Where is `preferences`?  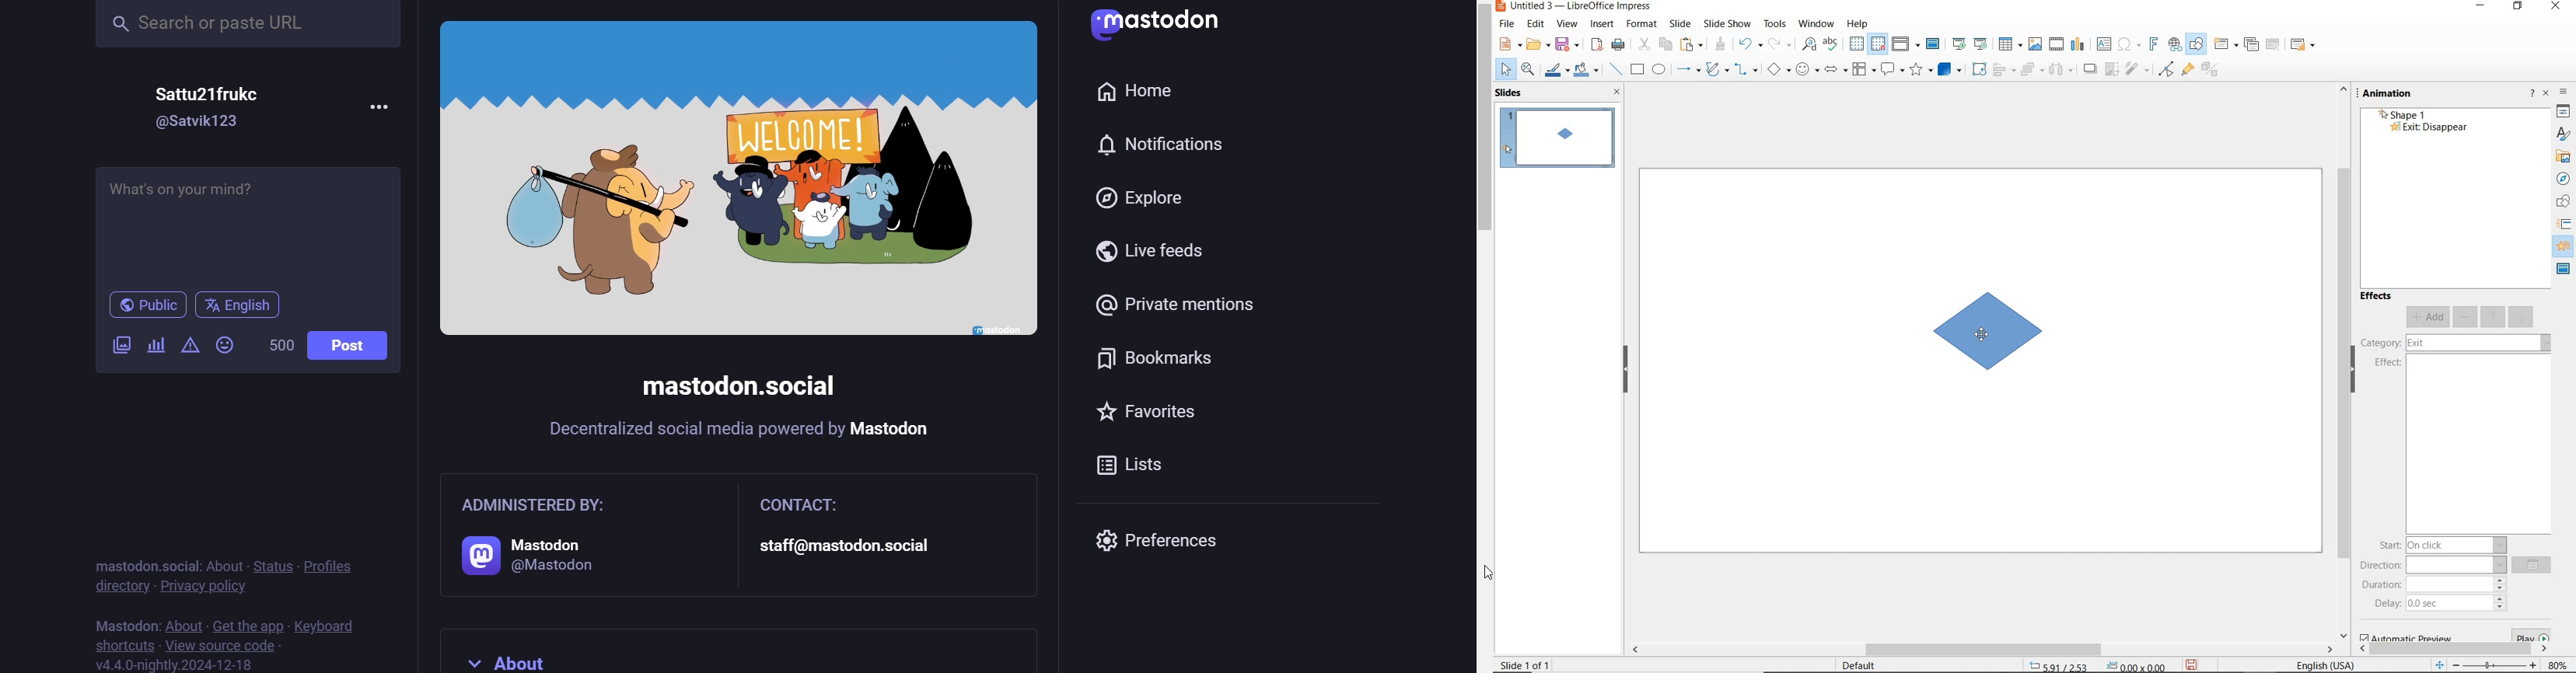 preferences is located at coordinates (1182, 546).